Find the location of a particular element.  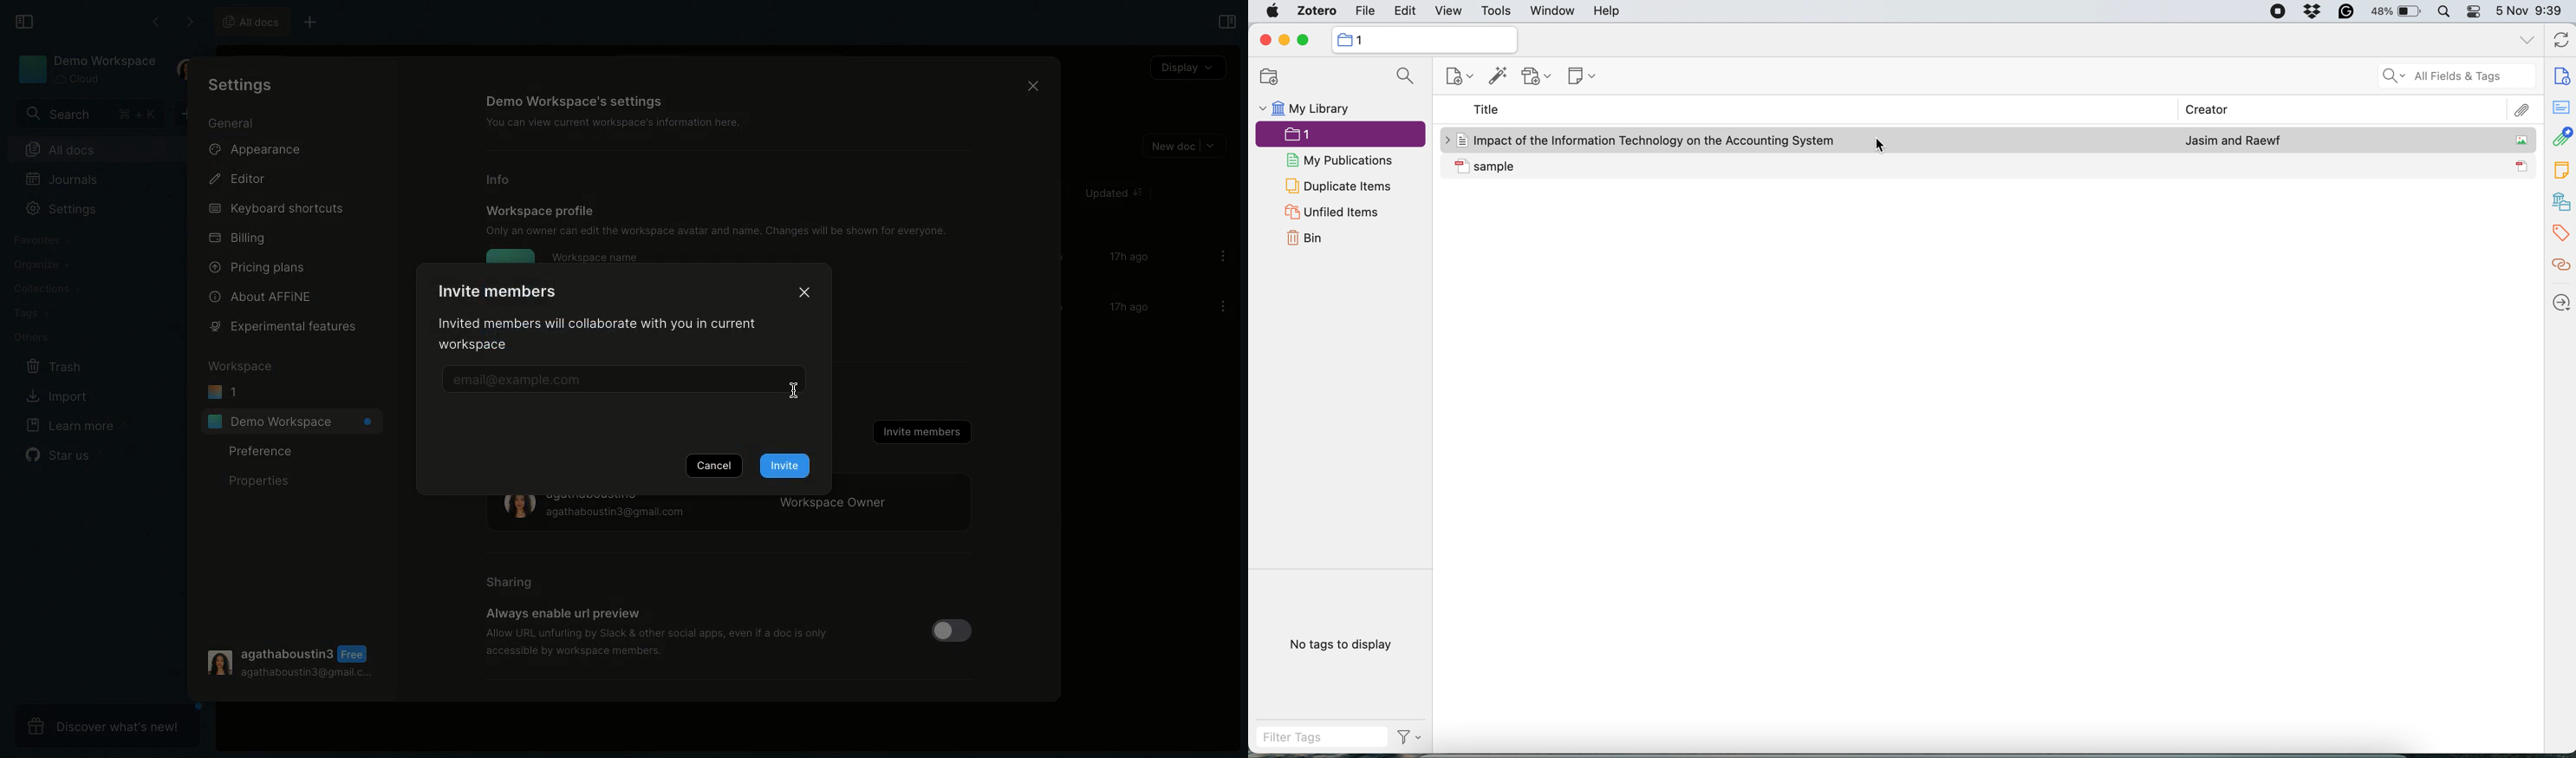

attachments is located at coordinates (2522, 110).